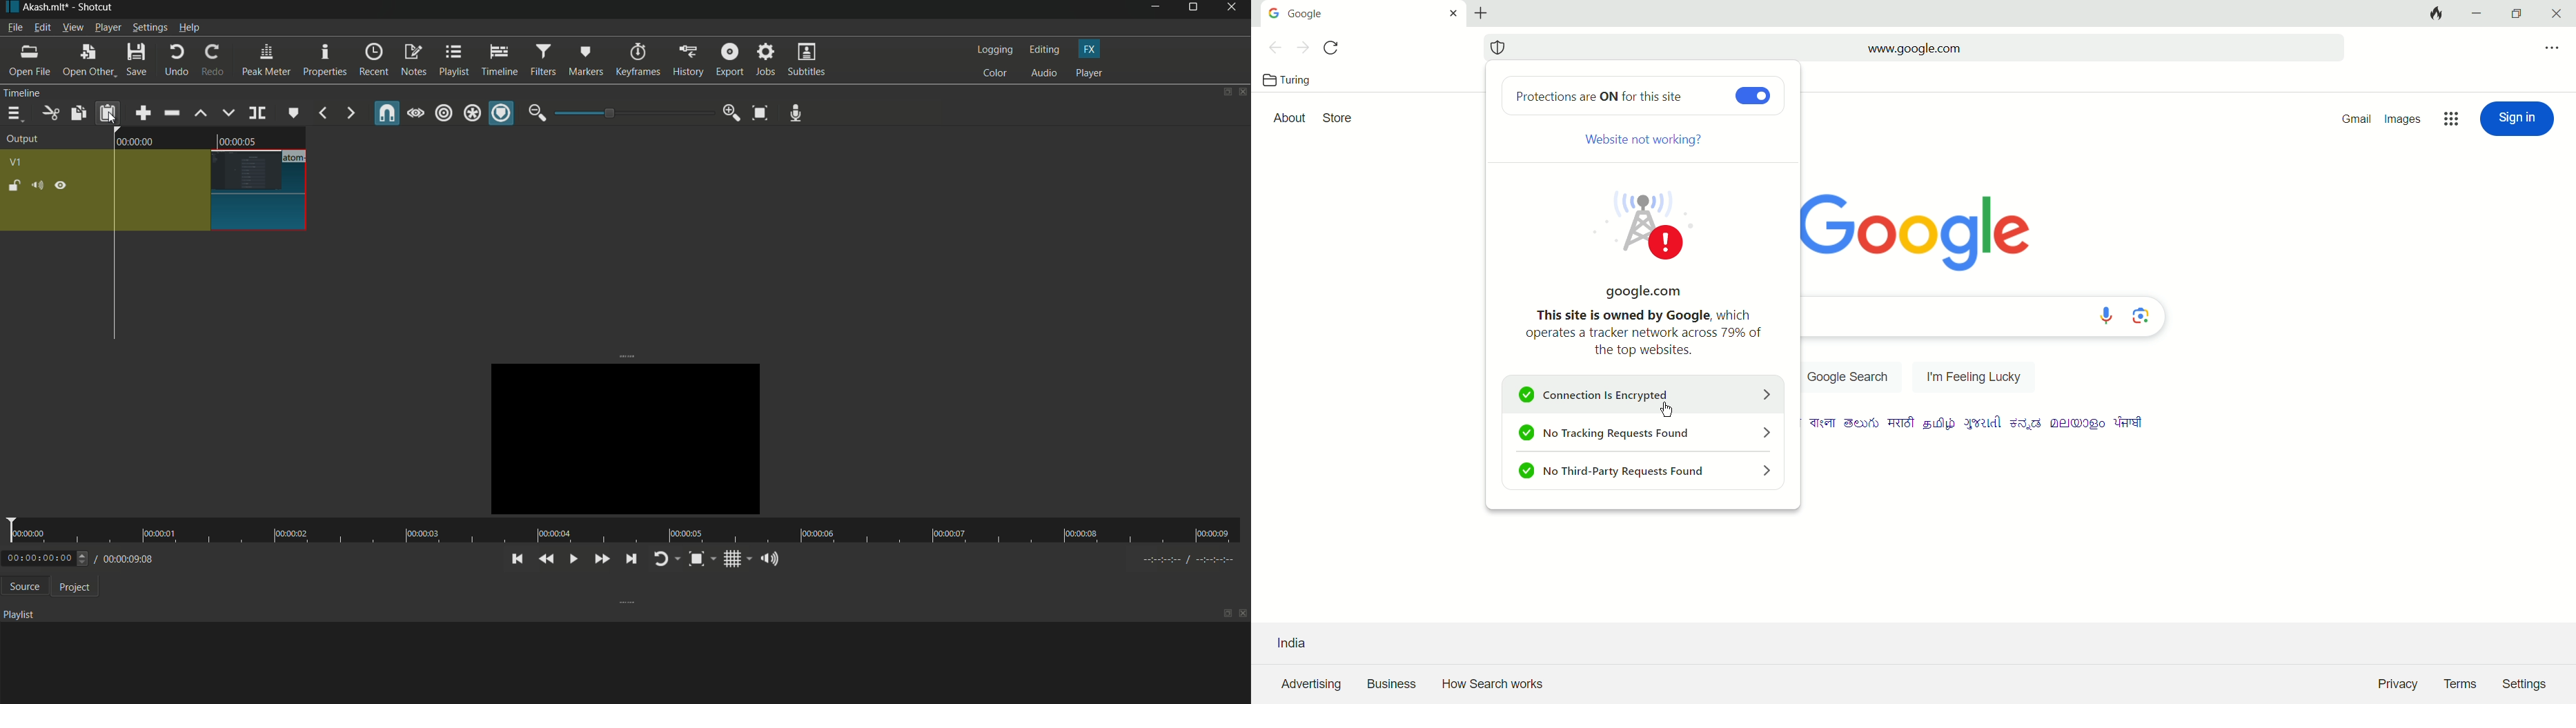 This screenshot has height=728, width=2576. I want to click on export, so click(728, 60).